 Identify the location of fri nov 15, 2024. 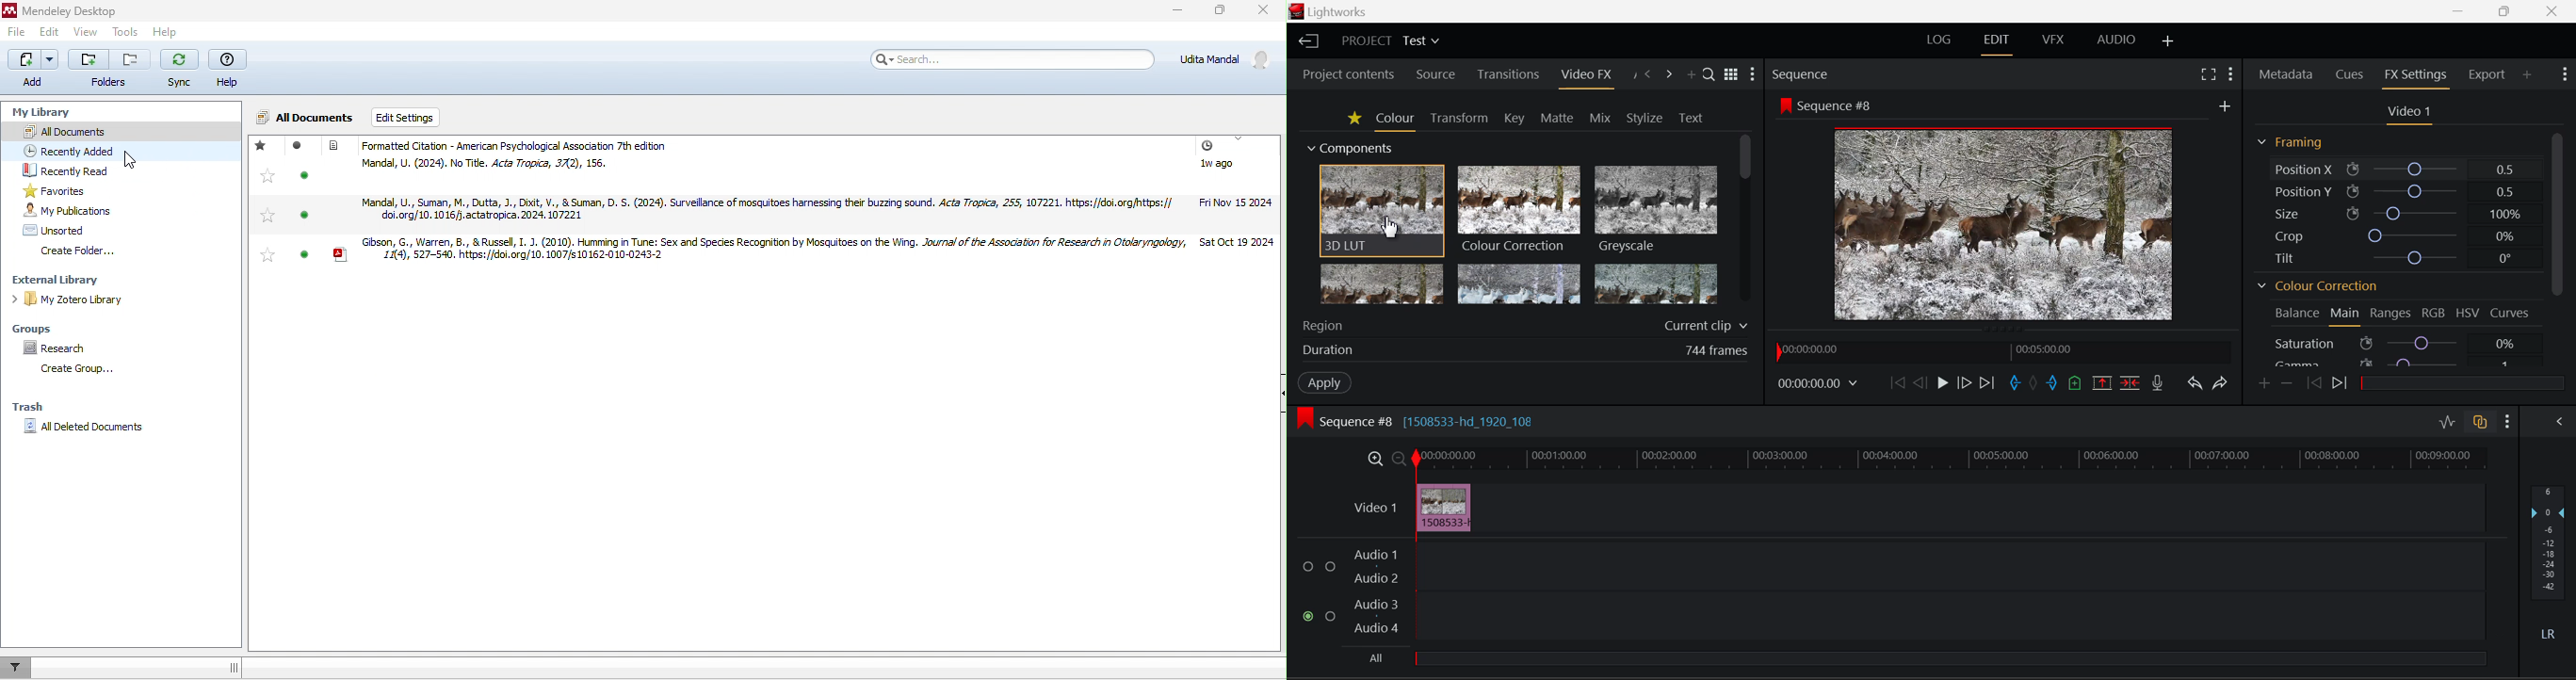
(1239, 207).